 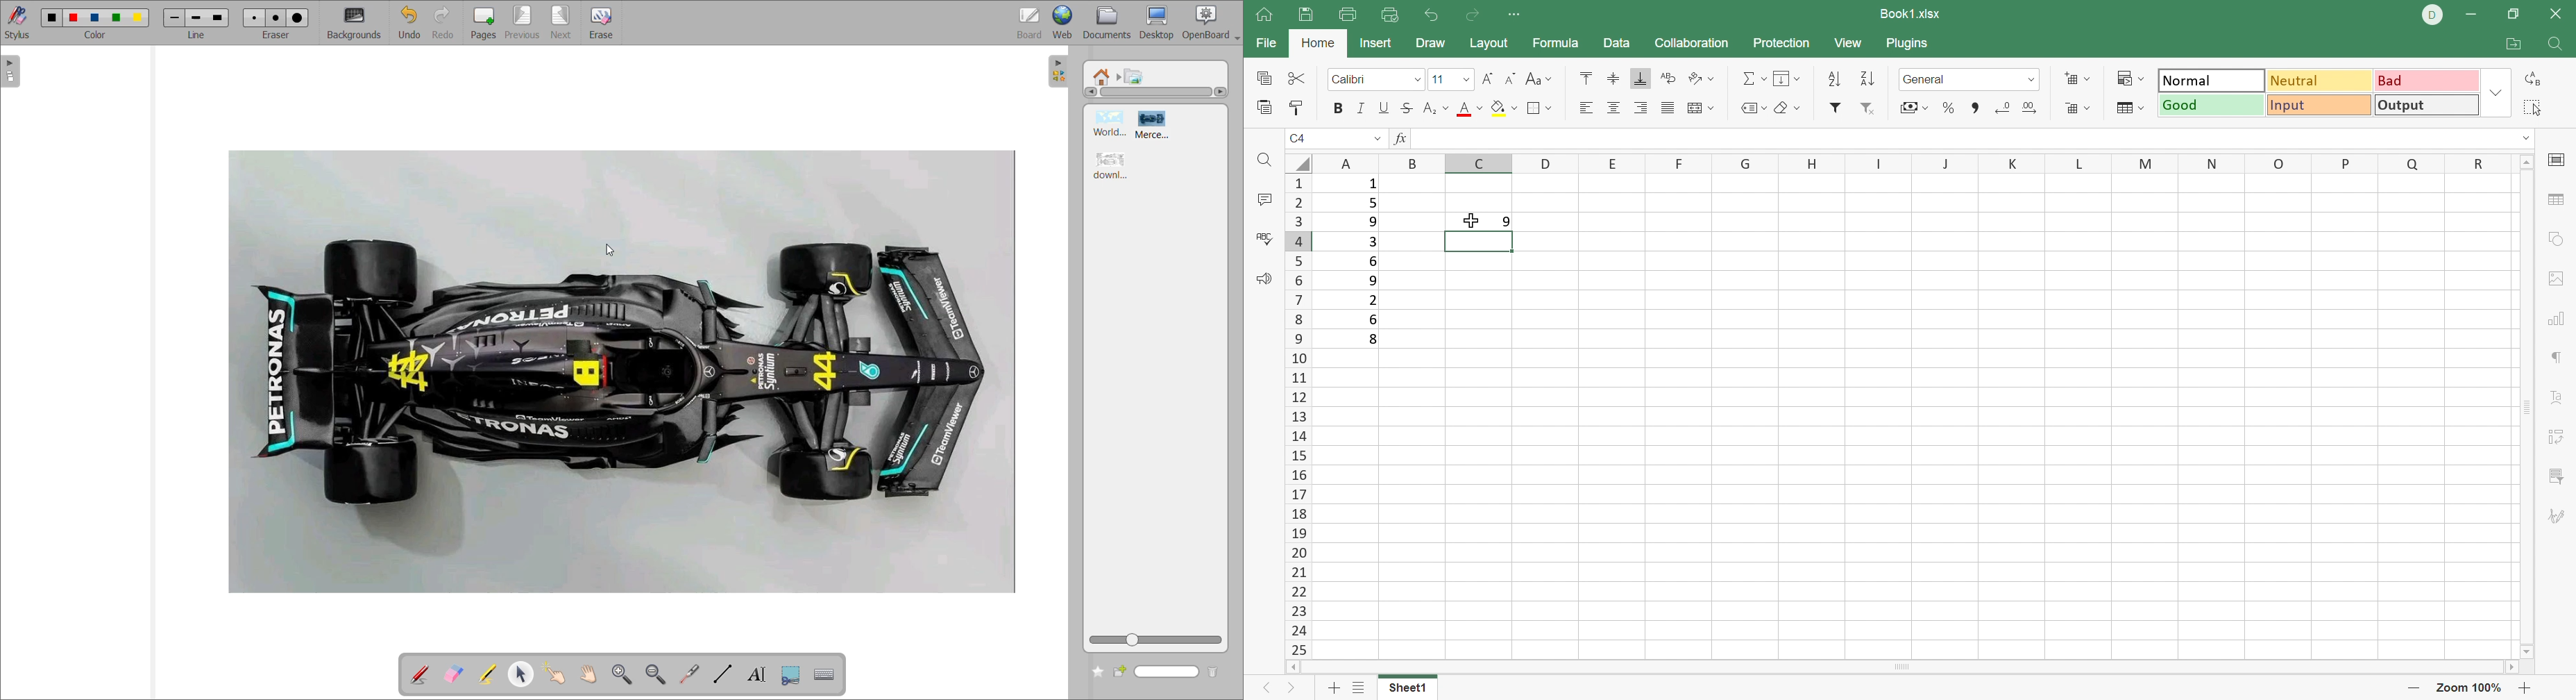 I want to click on Remove filter, so click(x=1871, y=111).